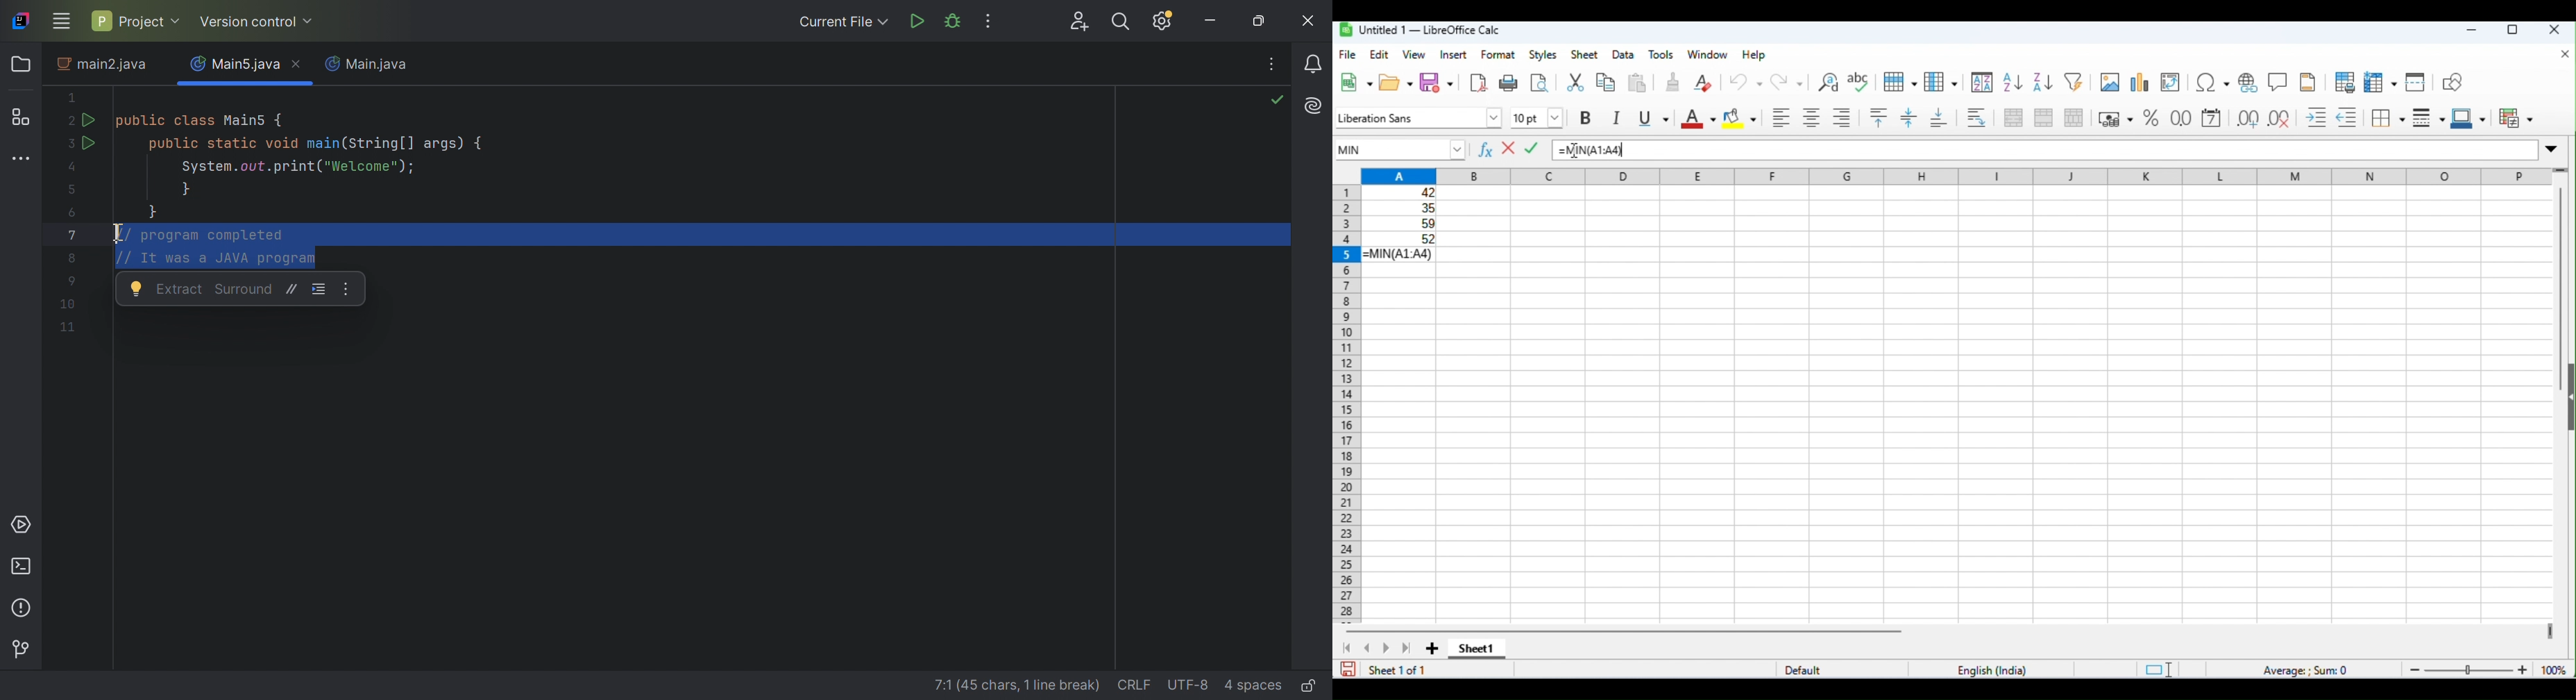 The width and height of the screenshot is (2576, 700). Describe the element at coordinates (1939, 82) in the screenshot. I see `column` at that location.